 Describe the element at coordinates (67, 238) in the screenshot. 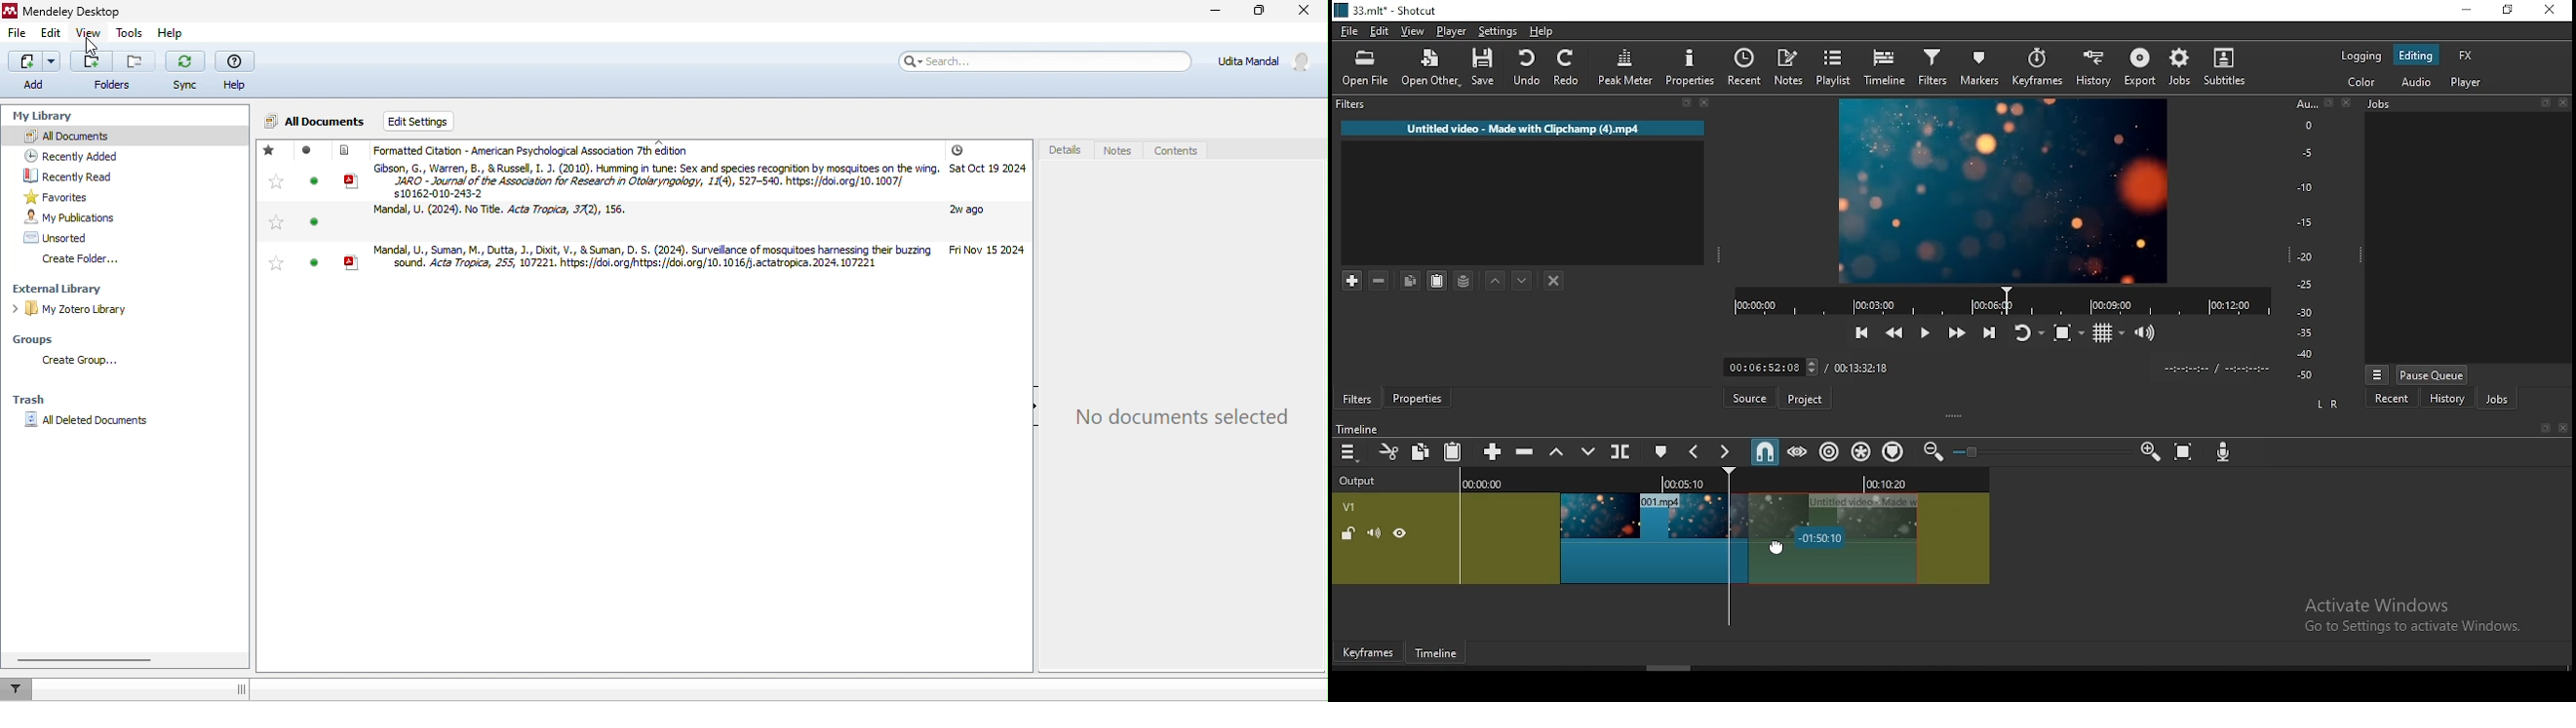

I see `unsorted` at that location.